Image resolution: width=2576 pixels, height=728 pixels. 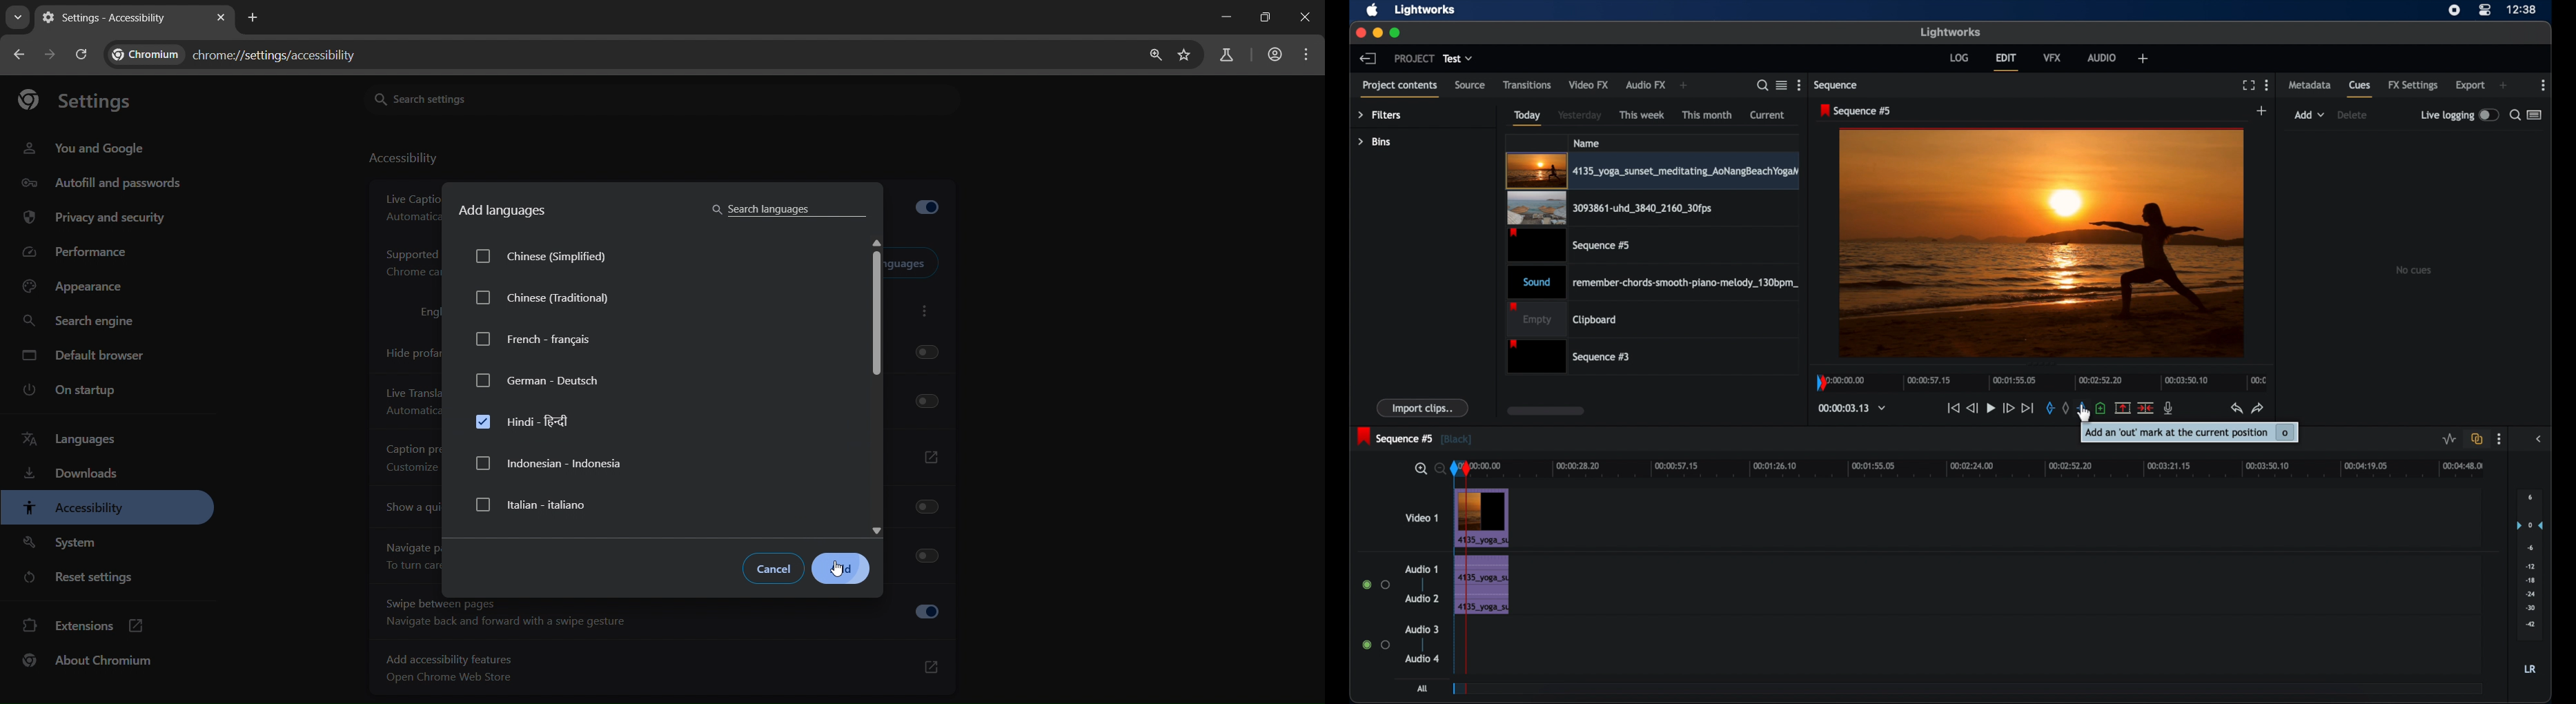 What do you see at coordinates (73, 509) in the screenshot?
I see `accessibility` at bounding box center [73, 509].